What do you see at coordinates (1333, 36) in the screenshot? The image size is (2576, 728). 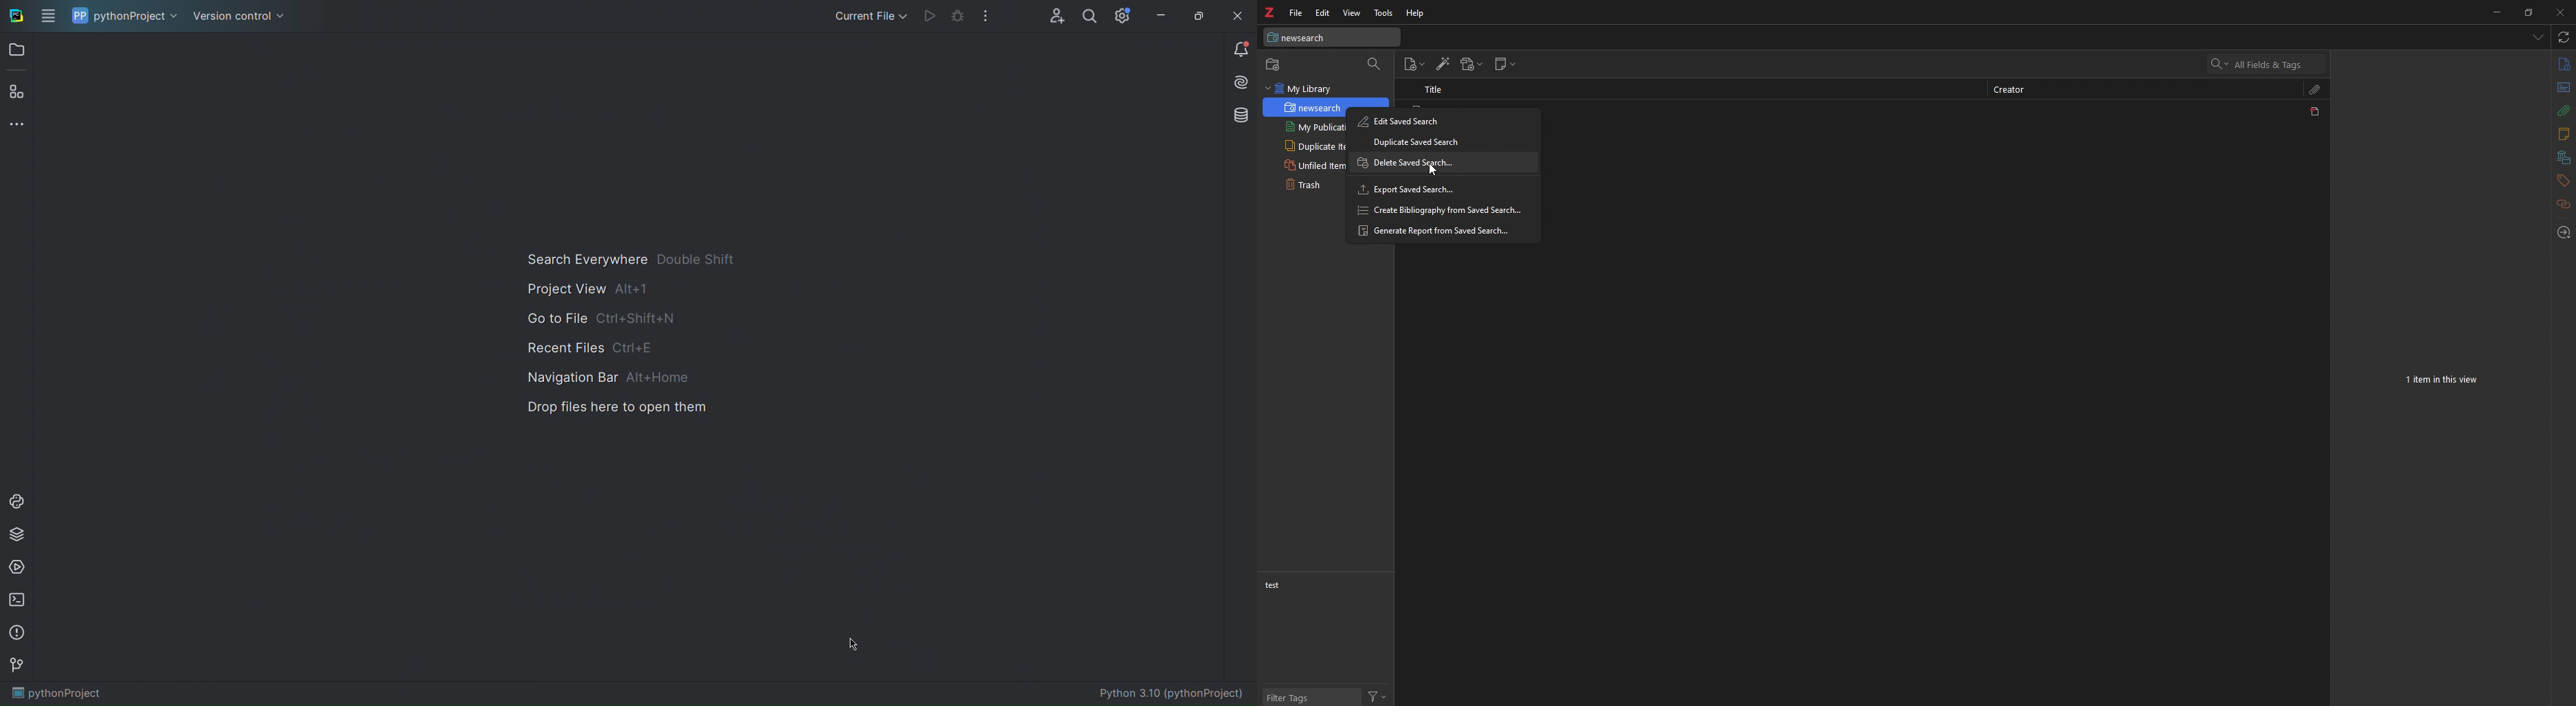 I see `My Library` at bounding box center [1333, 36].